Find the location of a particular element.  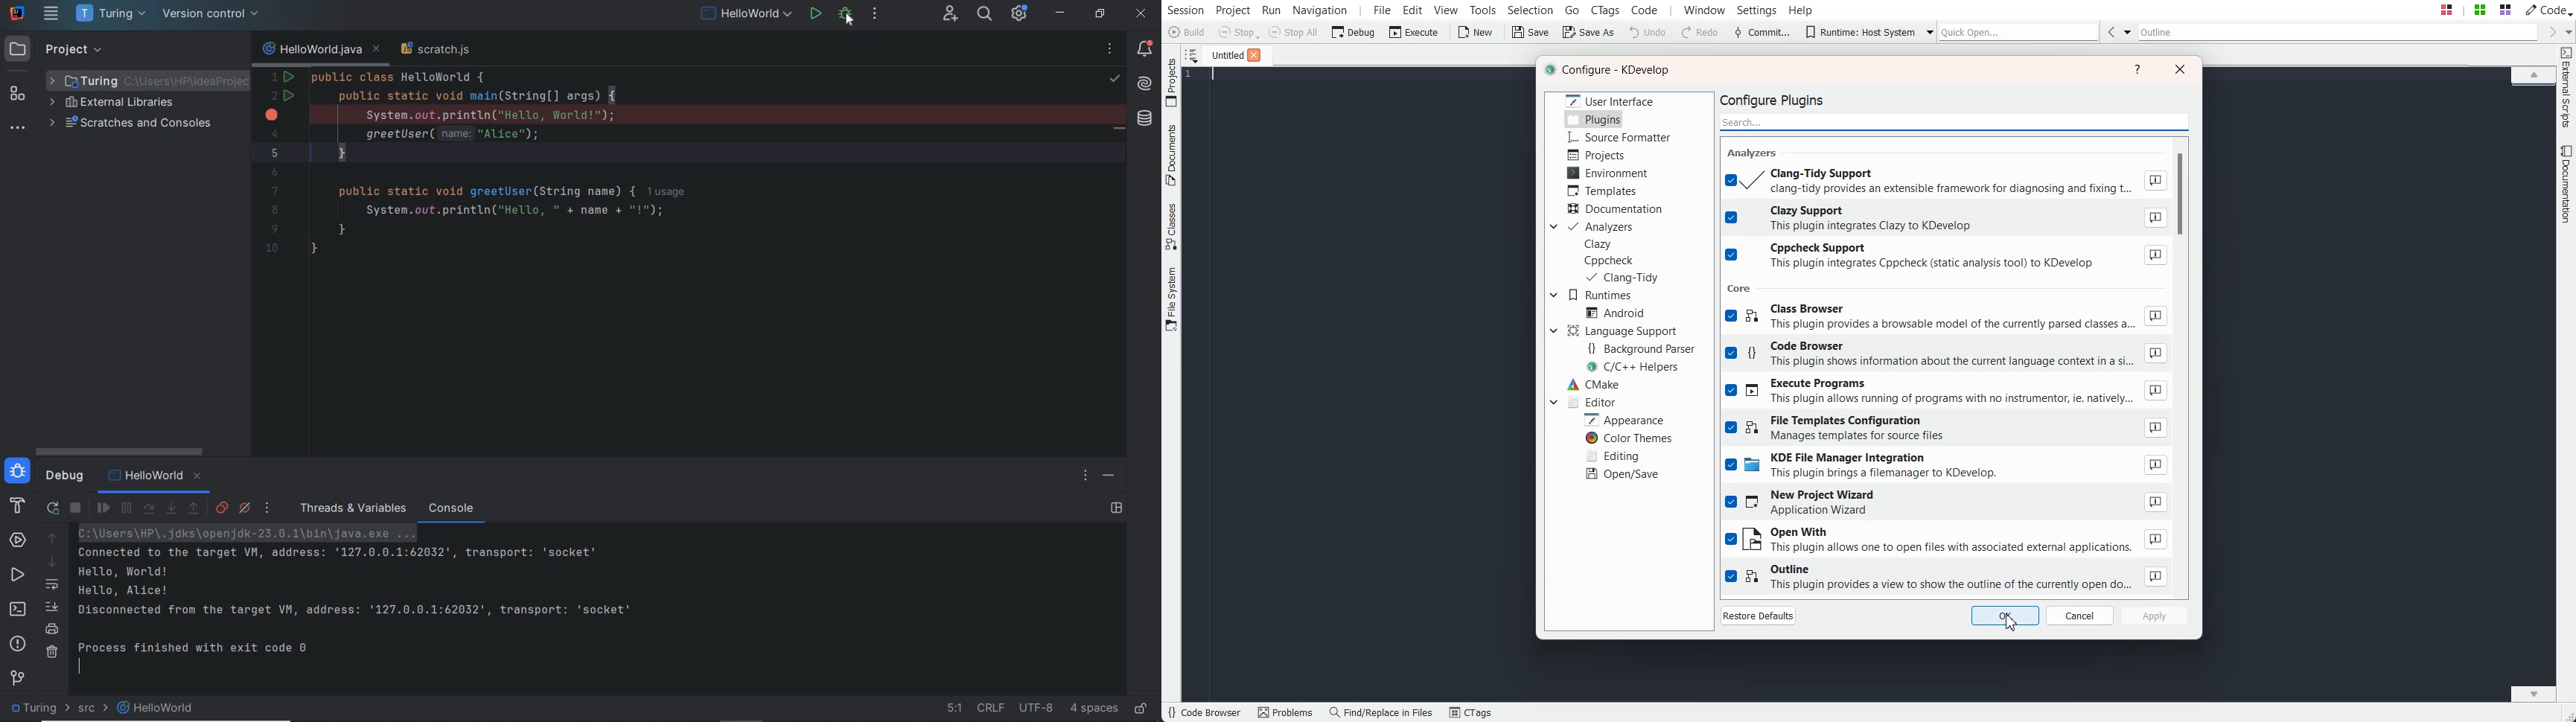

Drop down box is located at coordinates (1552, 227).